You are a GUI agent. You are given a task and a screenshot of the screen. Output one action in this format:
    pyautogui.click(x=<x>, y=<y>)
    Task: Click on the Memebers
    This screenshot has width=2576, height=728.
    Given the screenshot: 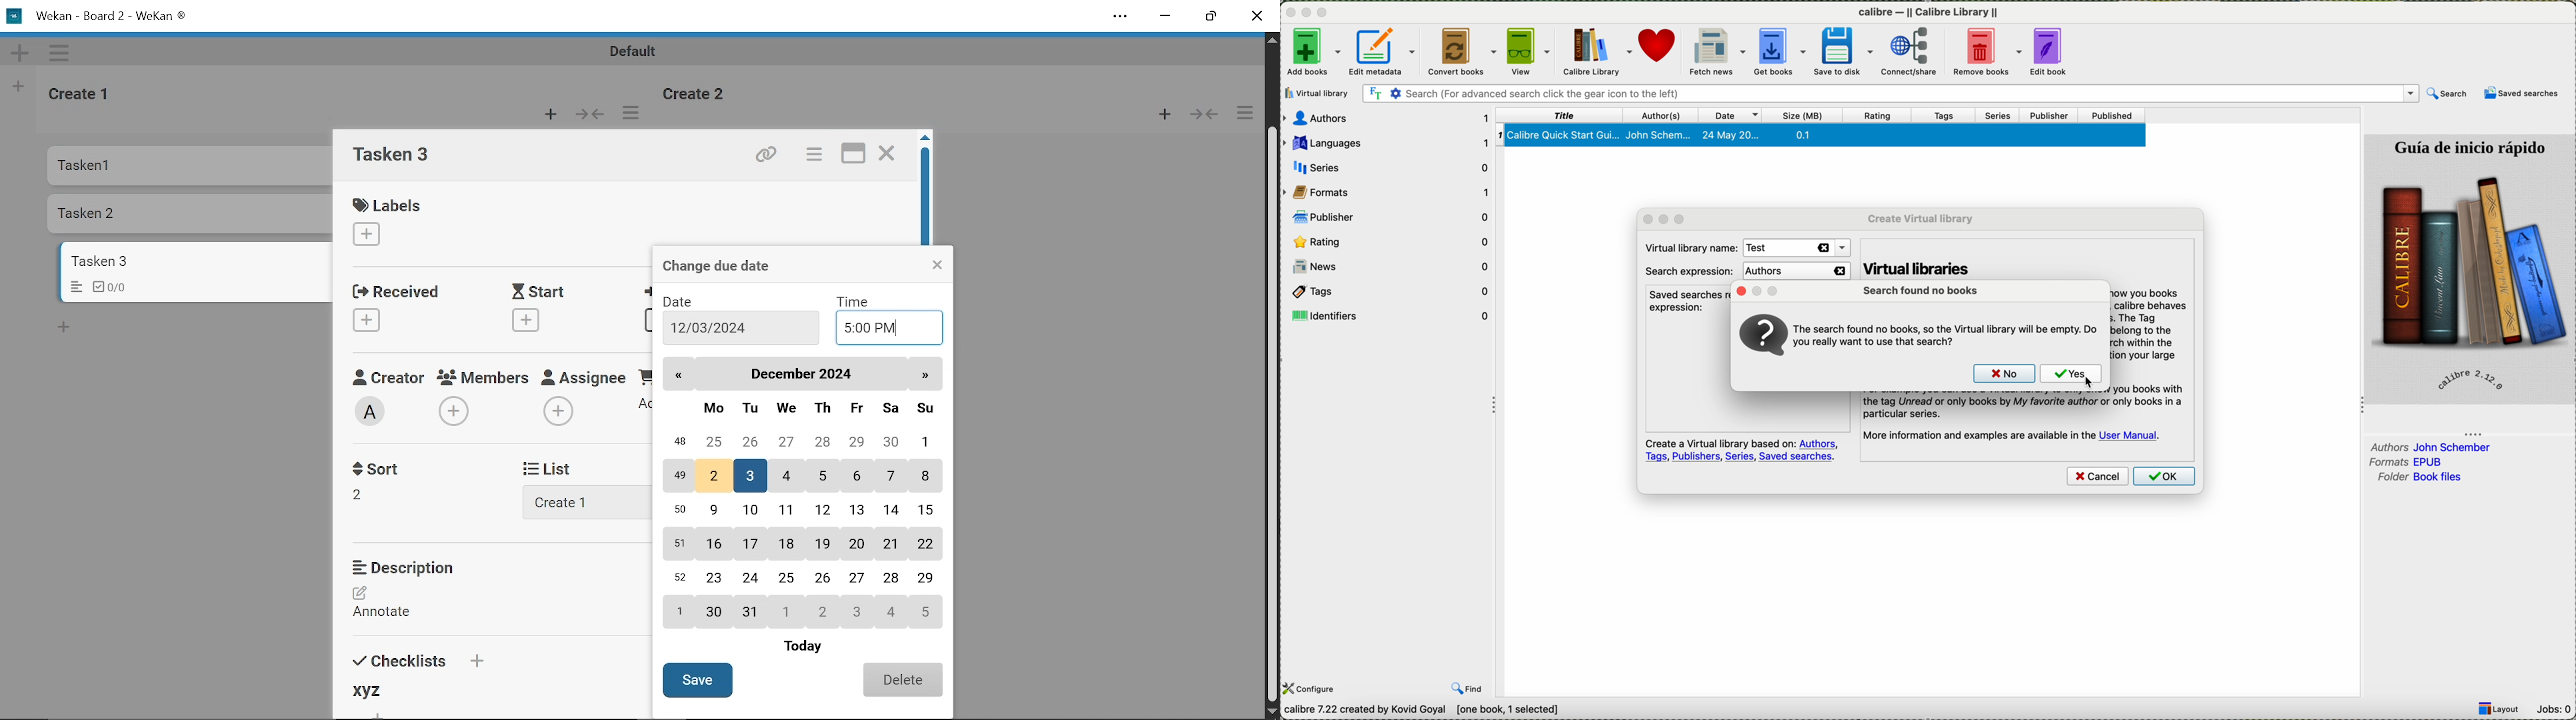 What is the action you would take?
    pyautogui.click(x=485, y=377)
    